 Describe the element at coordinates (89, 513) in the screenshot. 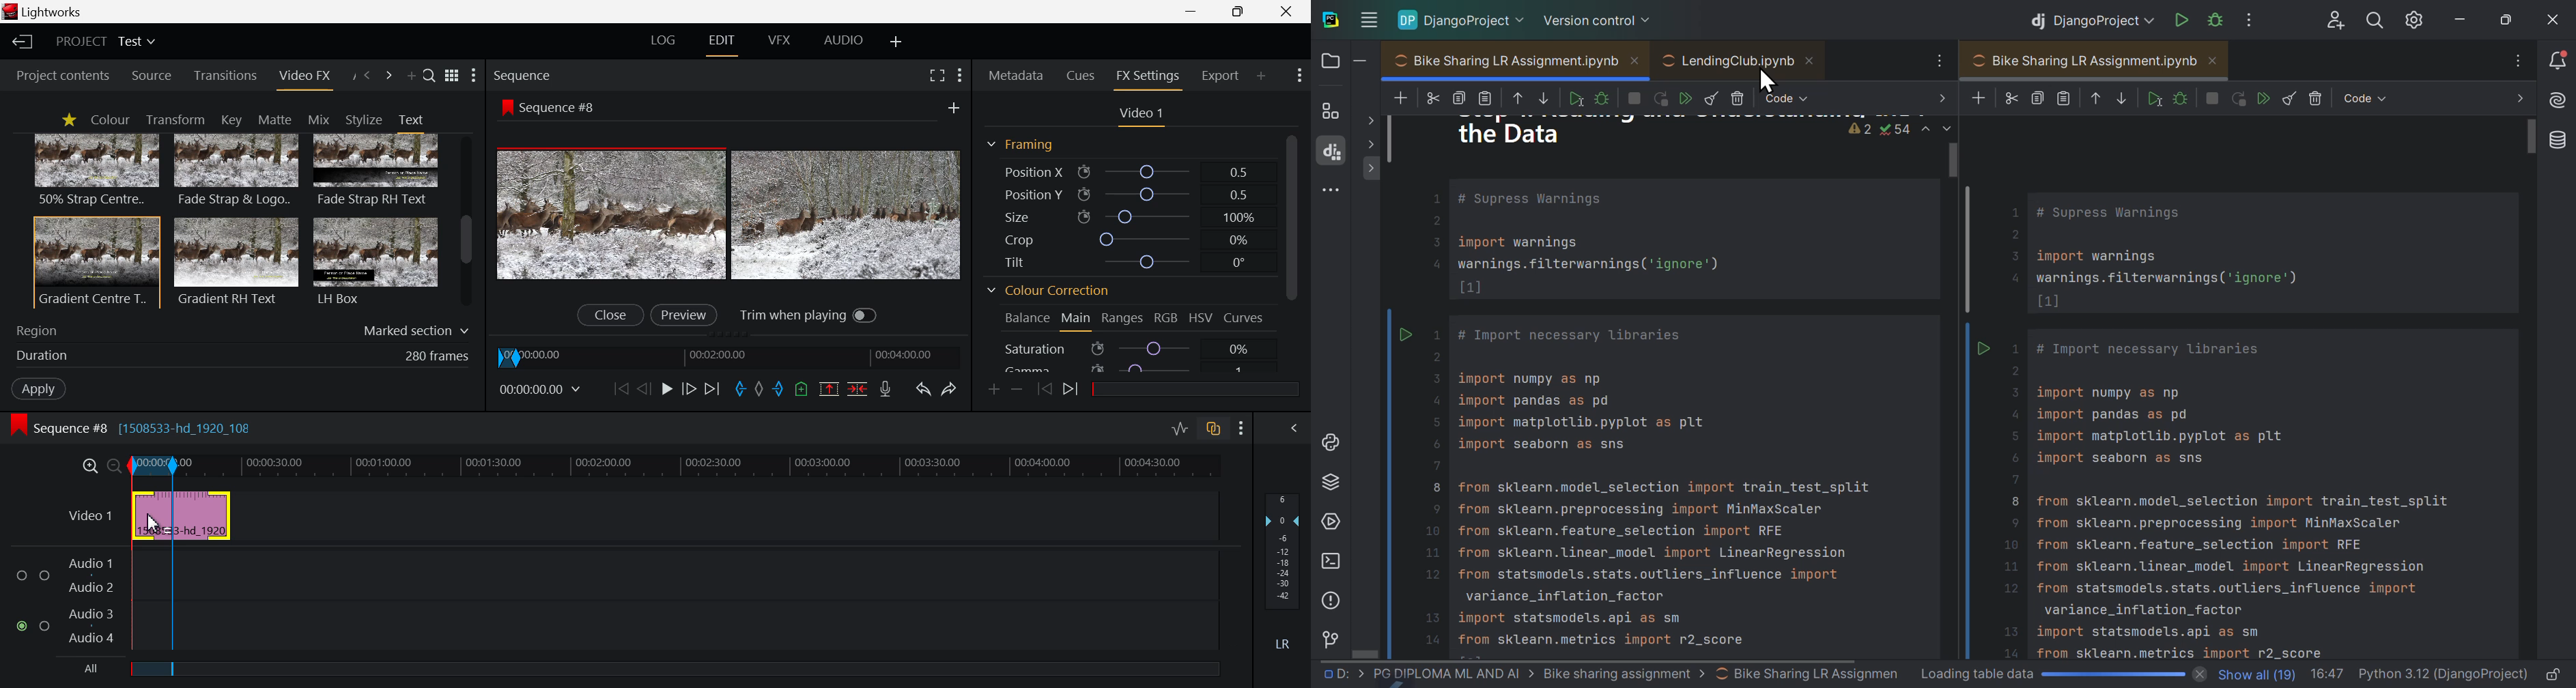

I see `Video Layer` at that location.